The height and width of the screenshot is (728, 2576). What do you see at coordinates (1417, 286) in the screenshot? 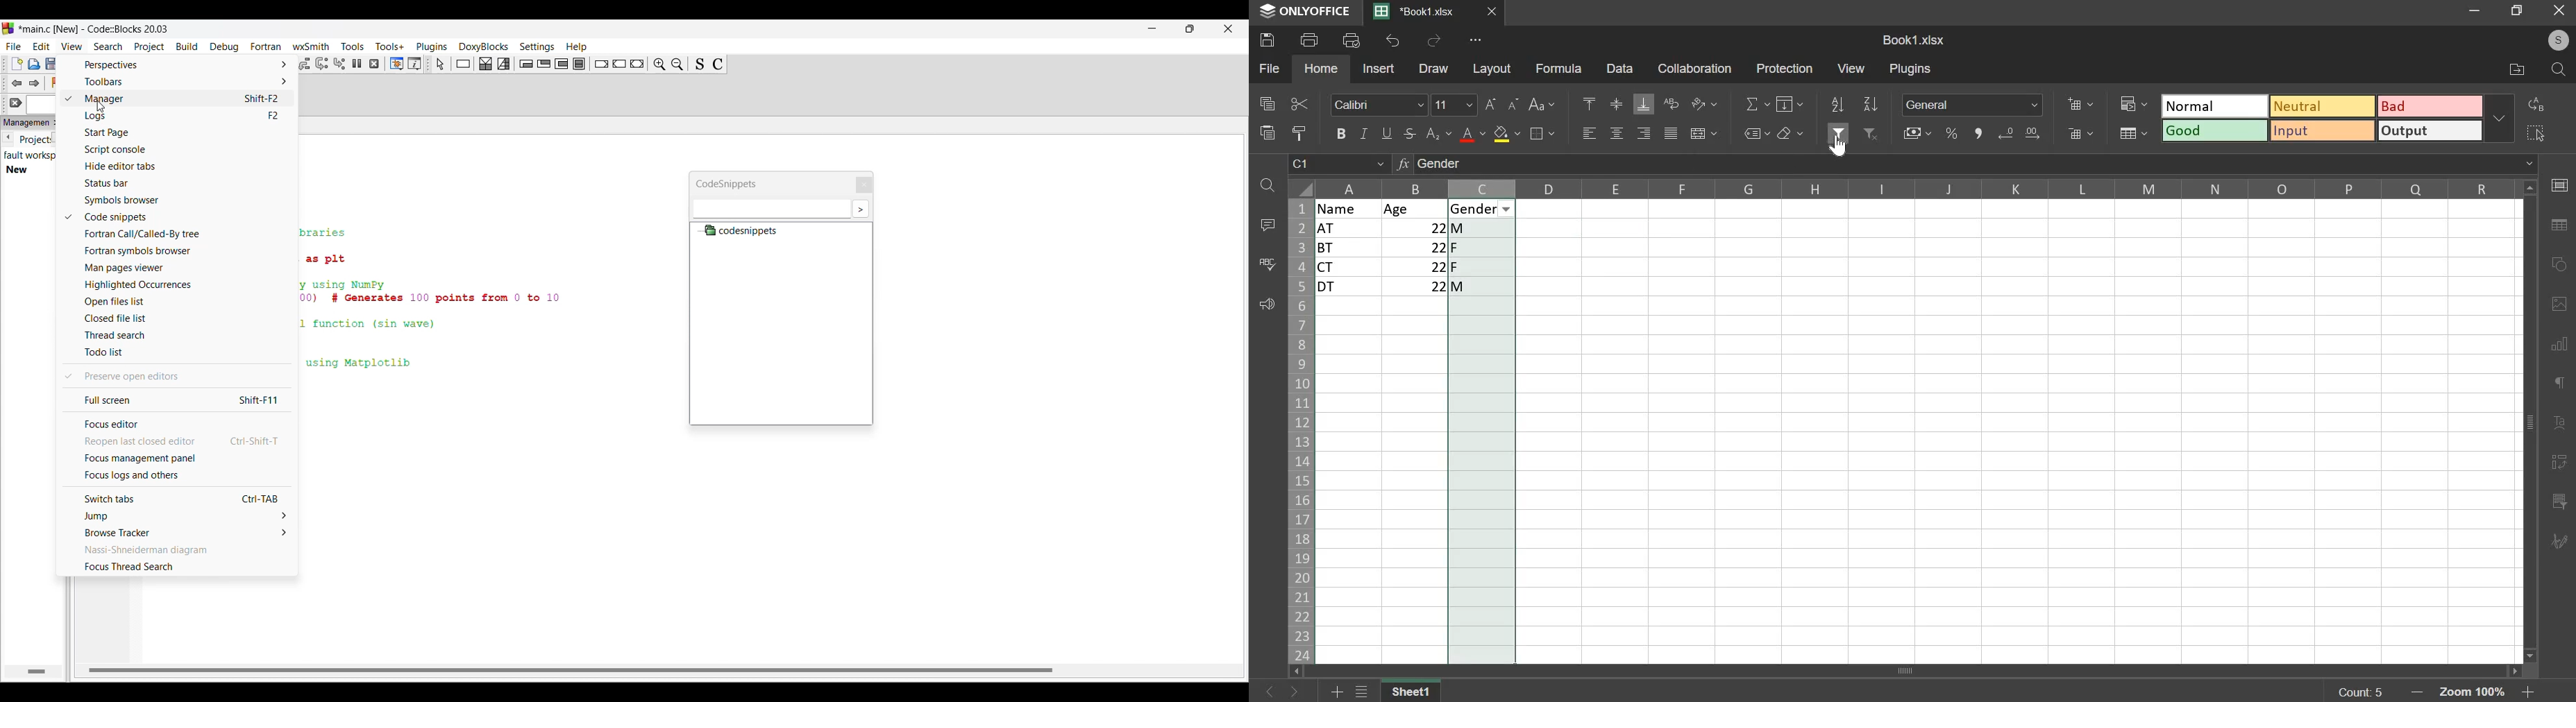
I see `|` at bounding box center [1417, 286].